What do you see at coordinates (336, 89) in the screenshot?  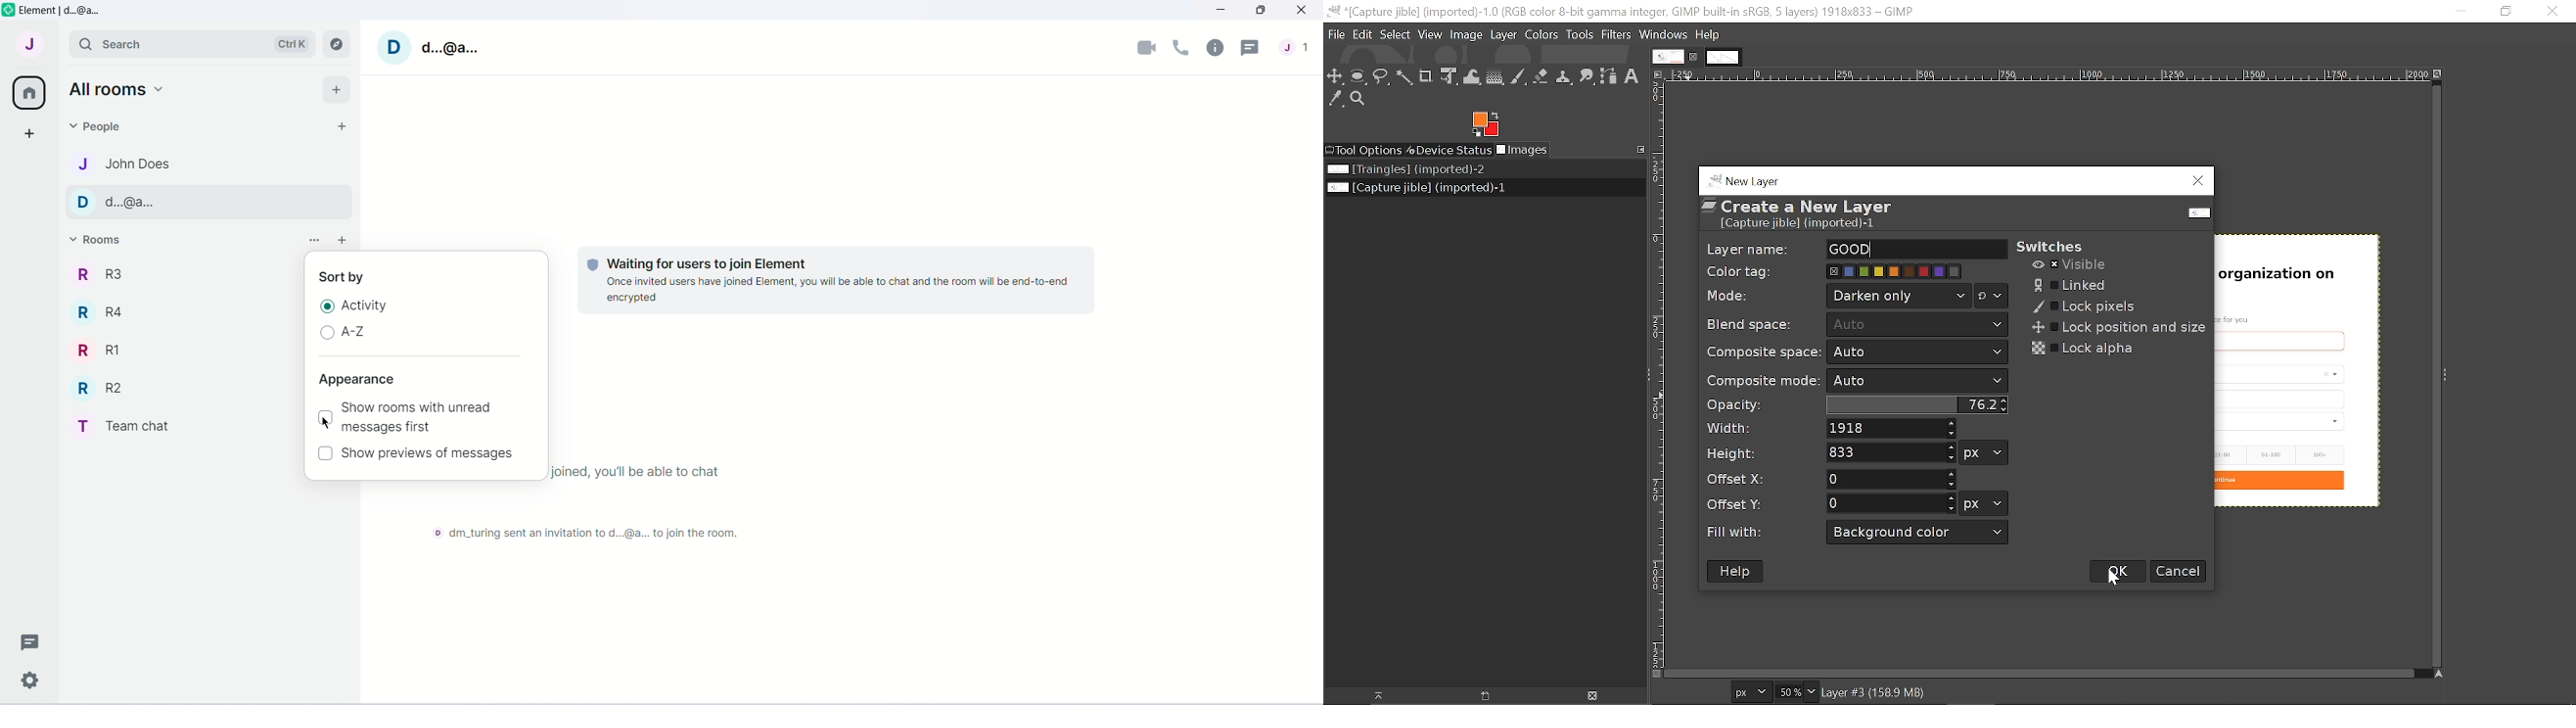 I see `Add` at bounding box center [336, 89].